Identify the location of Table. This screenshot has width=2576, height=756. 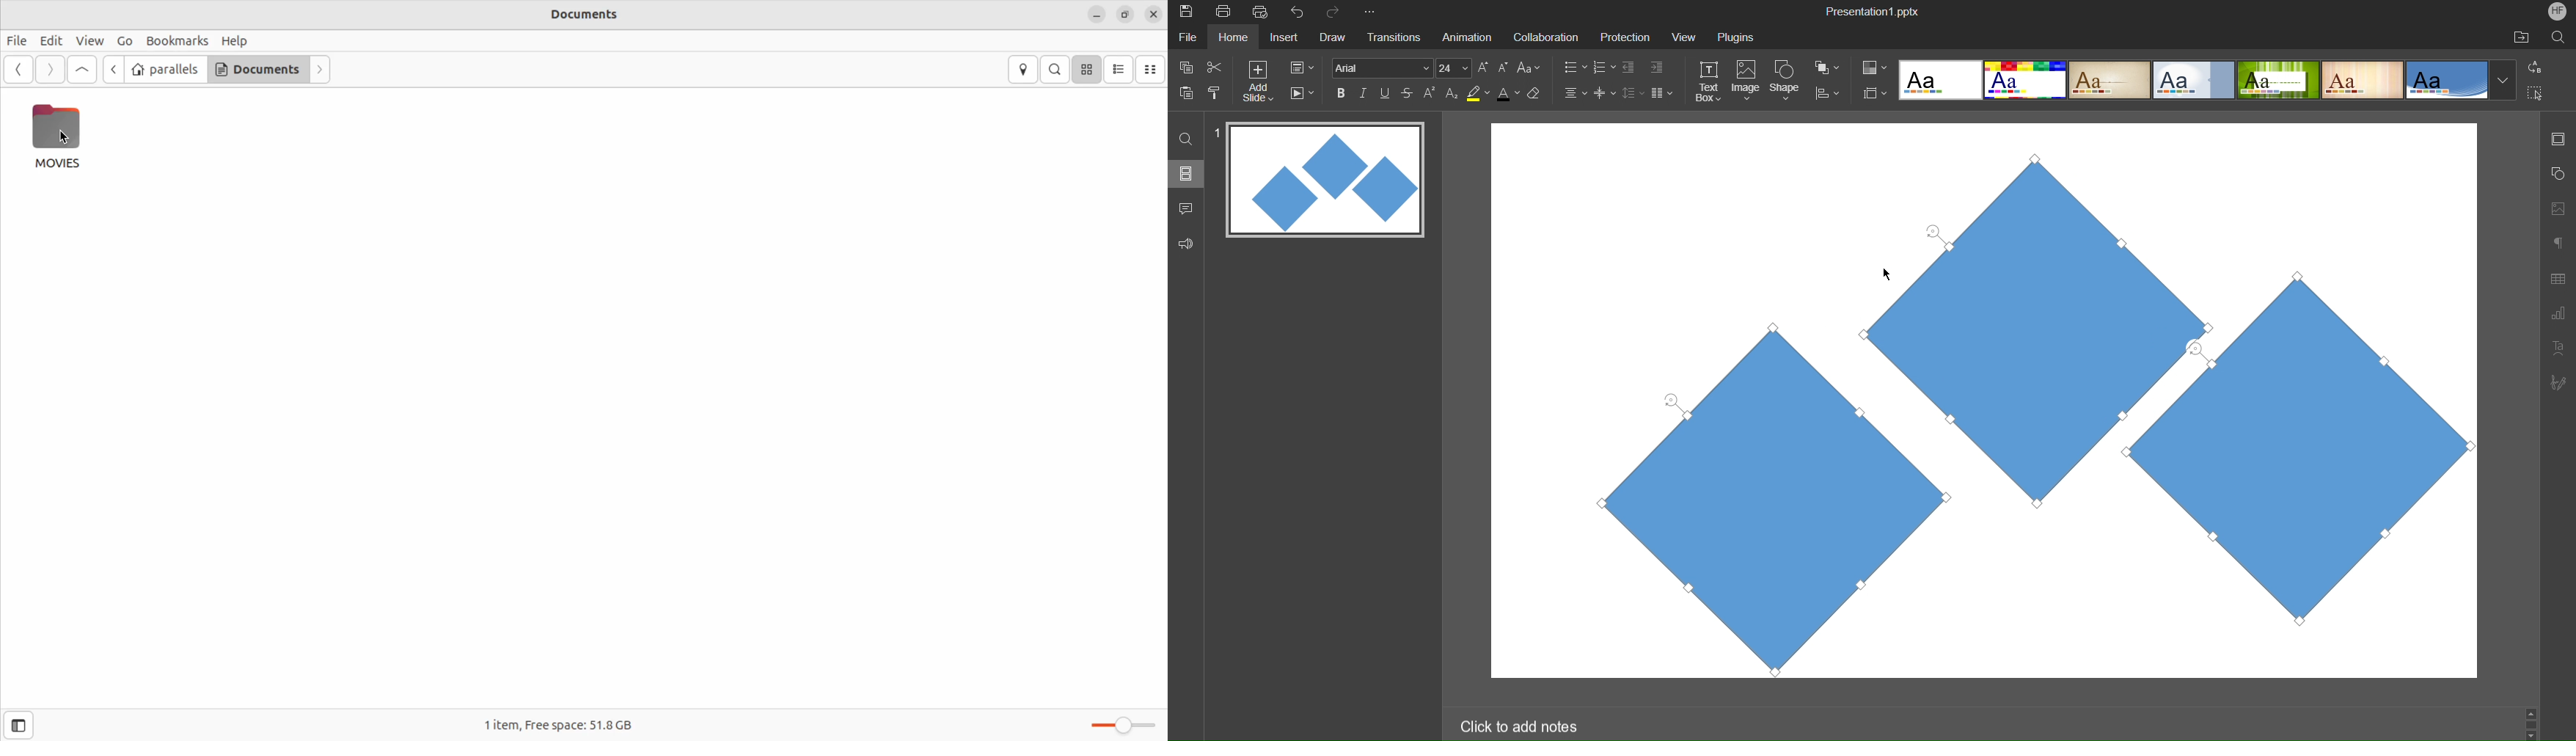
(2558, 278).